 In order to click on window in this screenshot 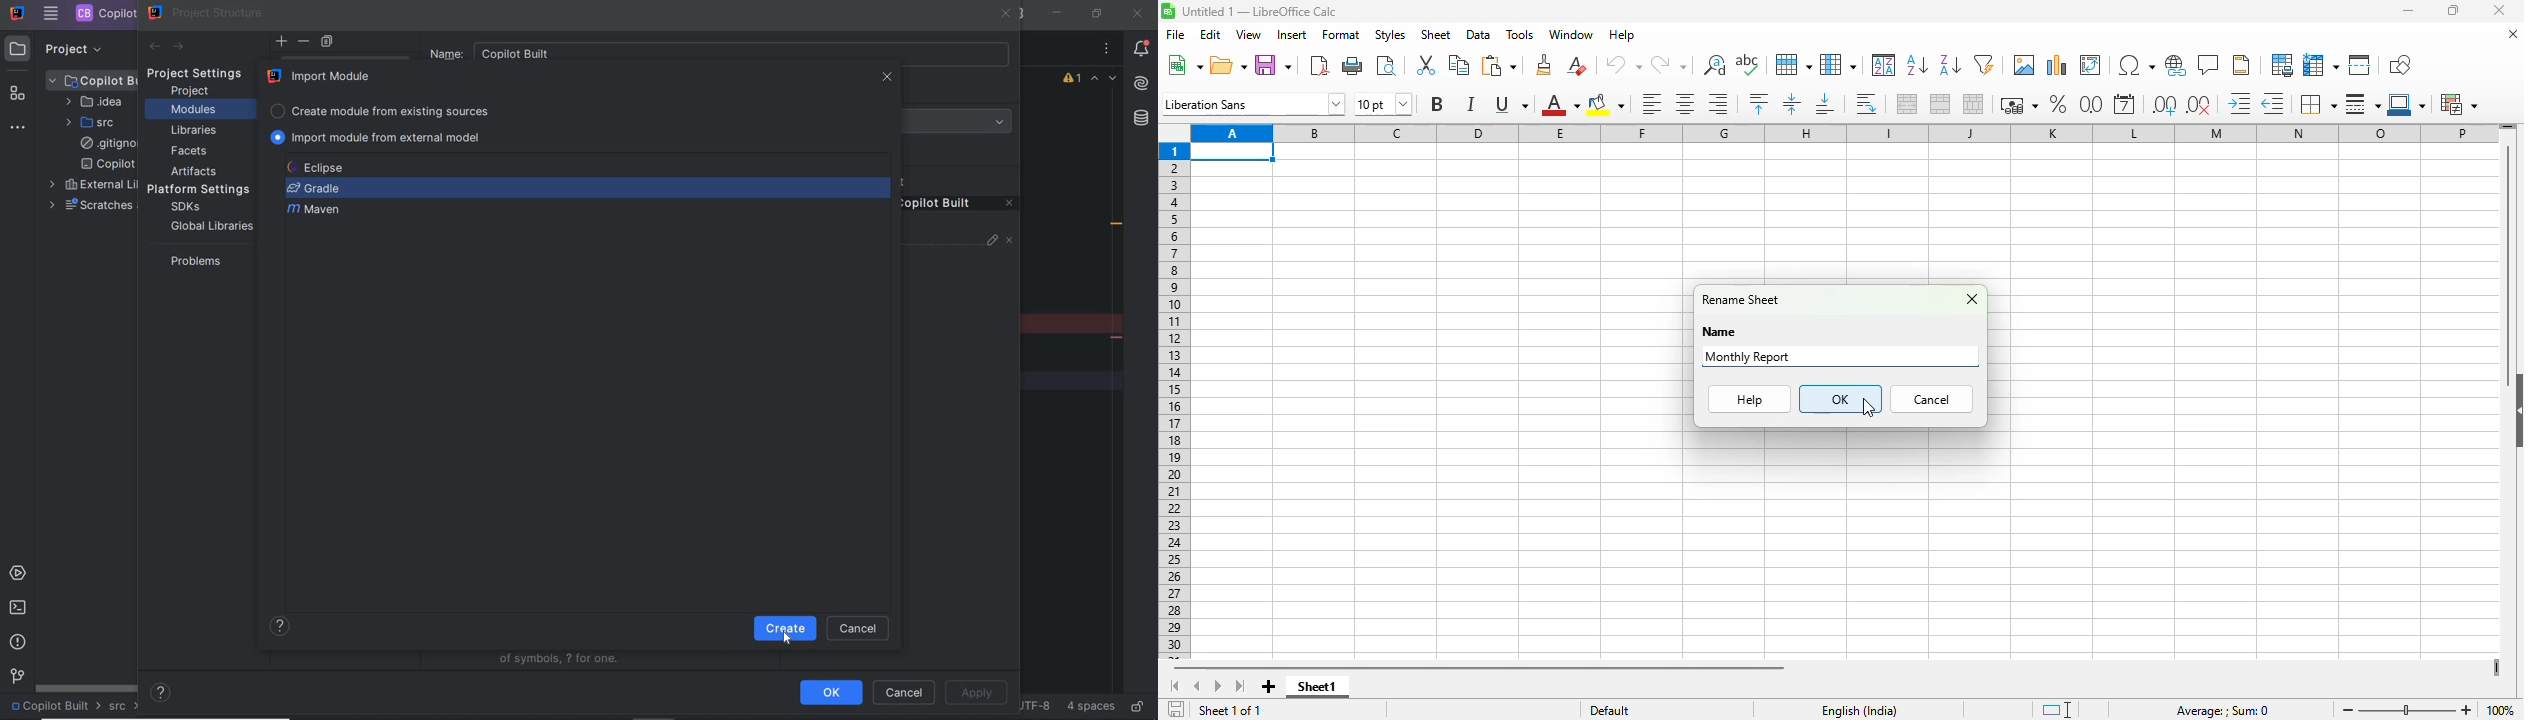, I will do `click(1570, 35)`.